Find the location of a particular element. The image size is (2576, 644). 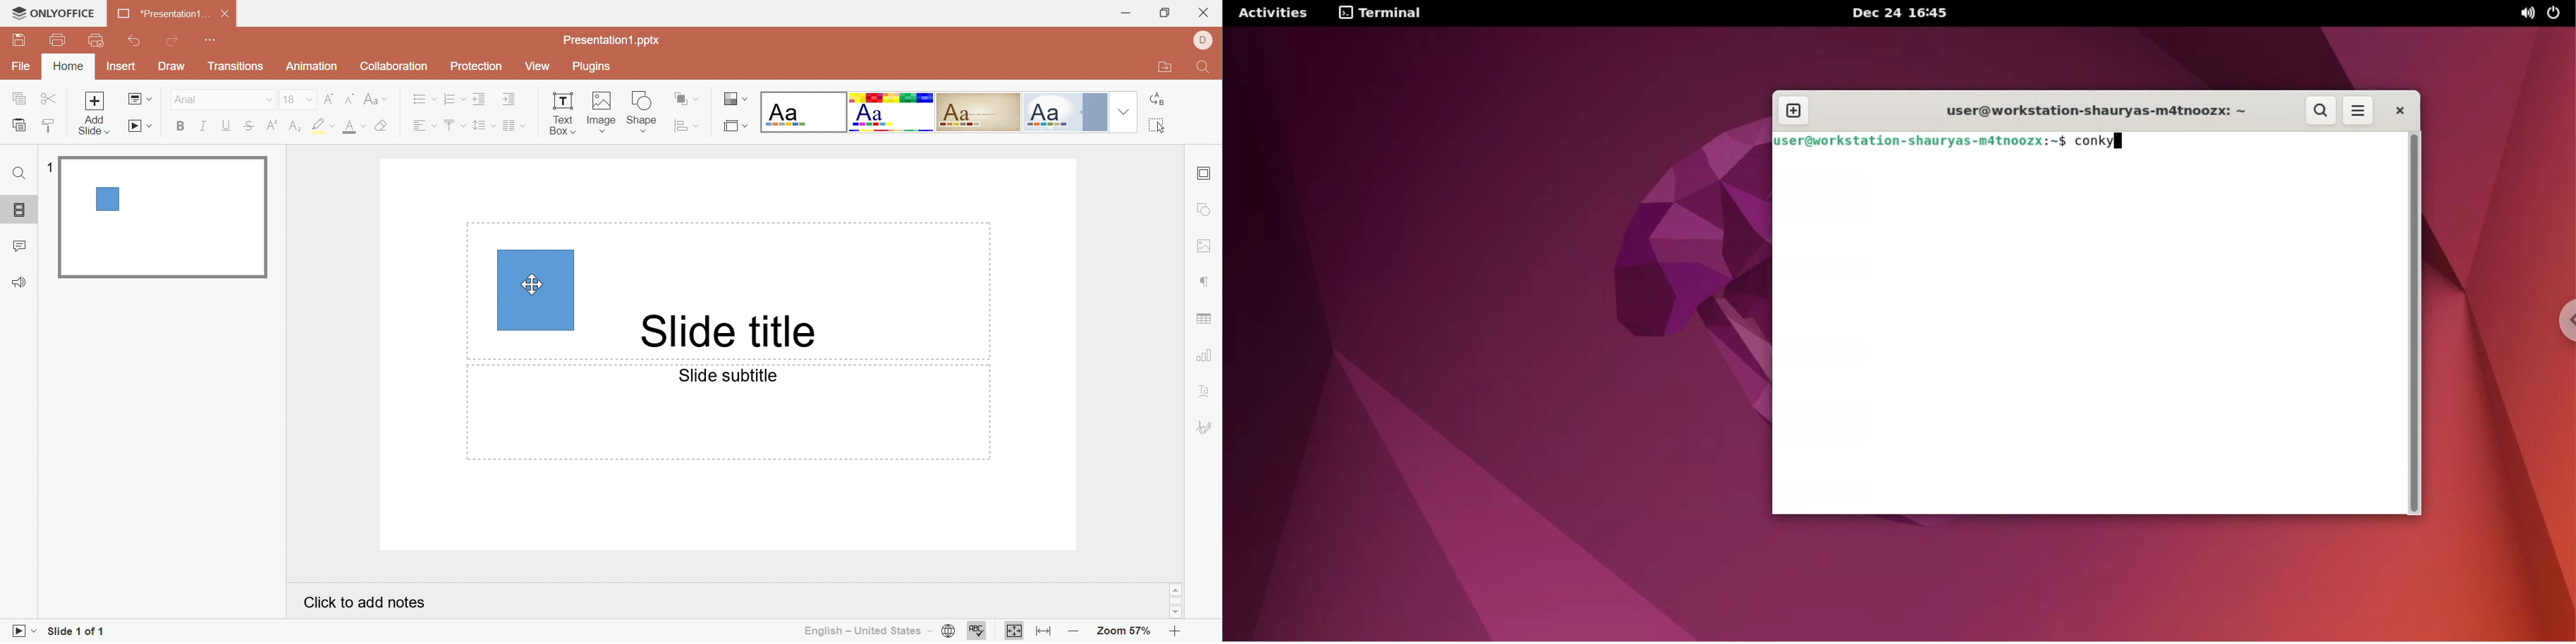

Increment font size is located at coordinates (326, 101).